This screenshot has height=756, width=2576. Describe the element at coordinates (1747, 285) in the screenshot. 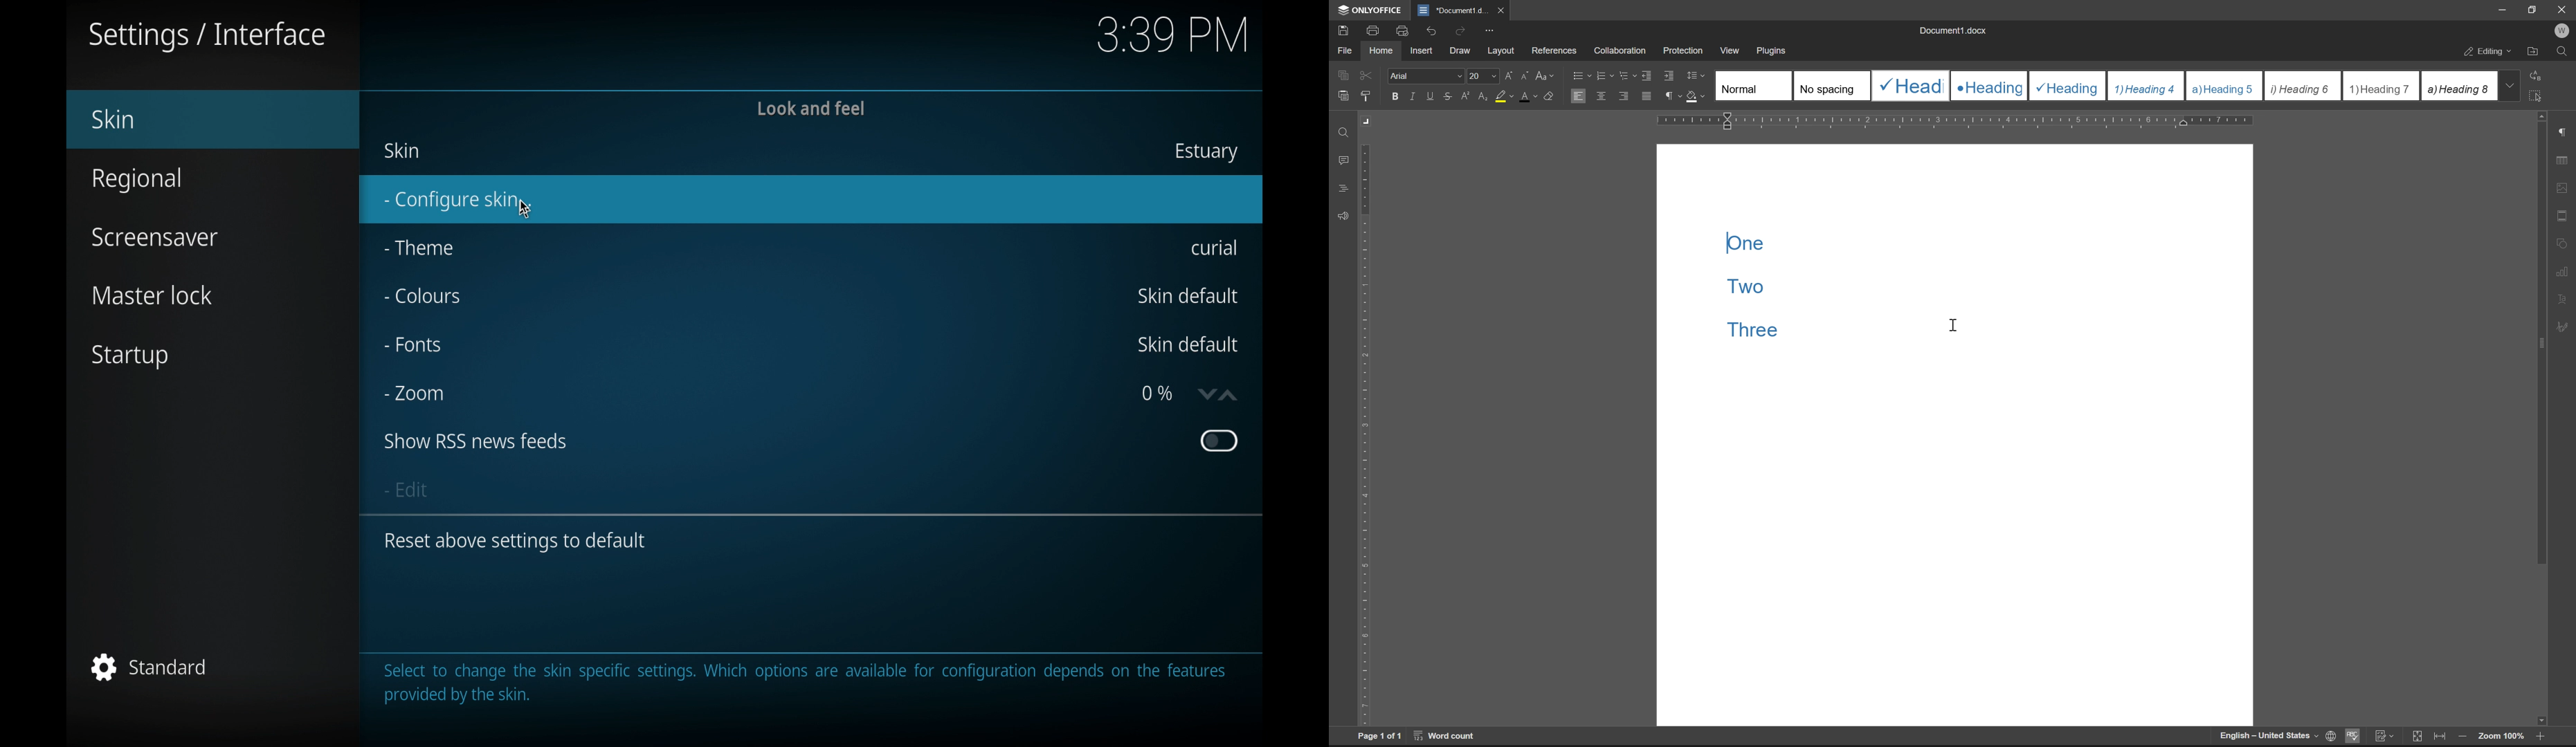

I see `two` at that location.